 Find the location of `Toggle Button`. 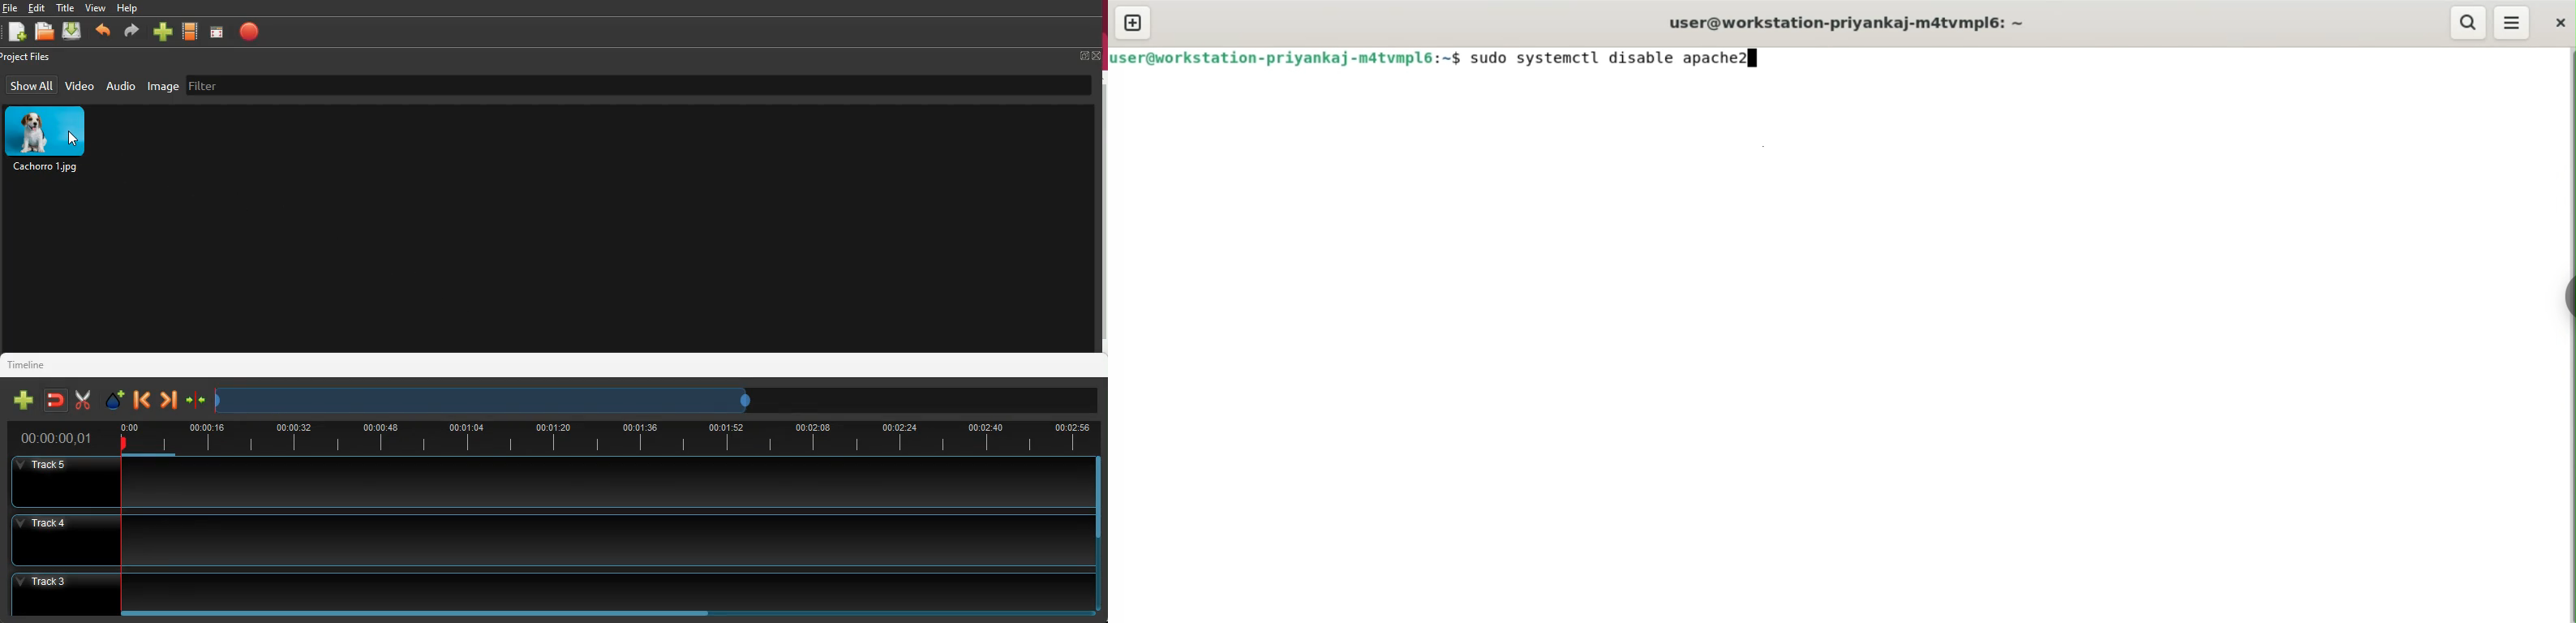

Toggle Button is located at coordinates (2567, 305).